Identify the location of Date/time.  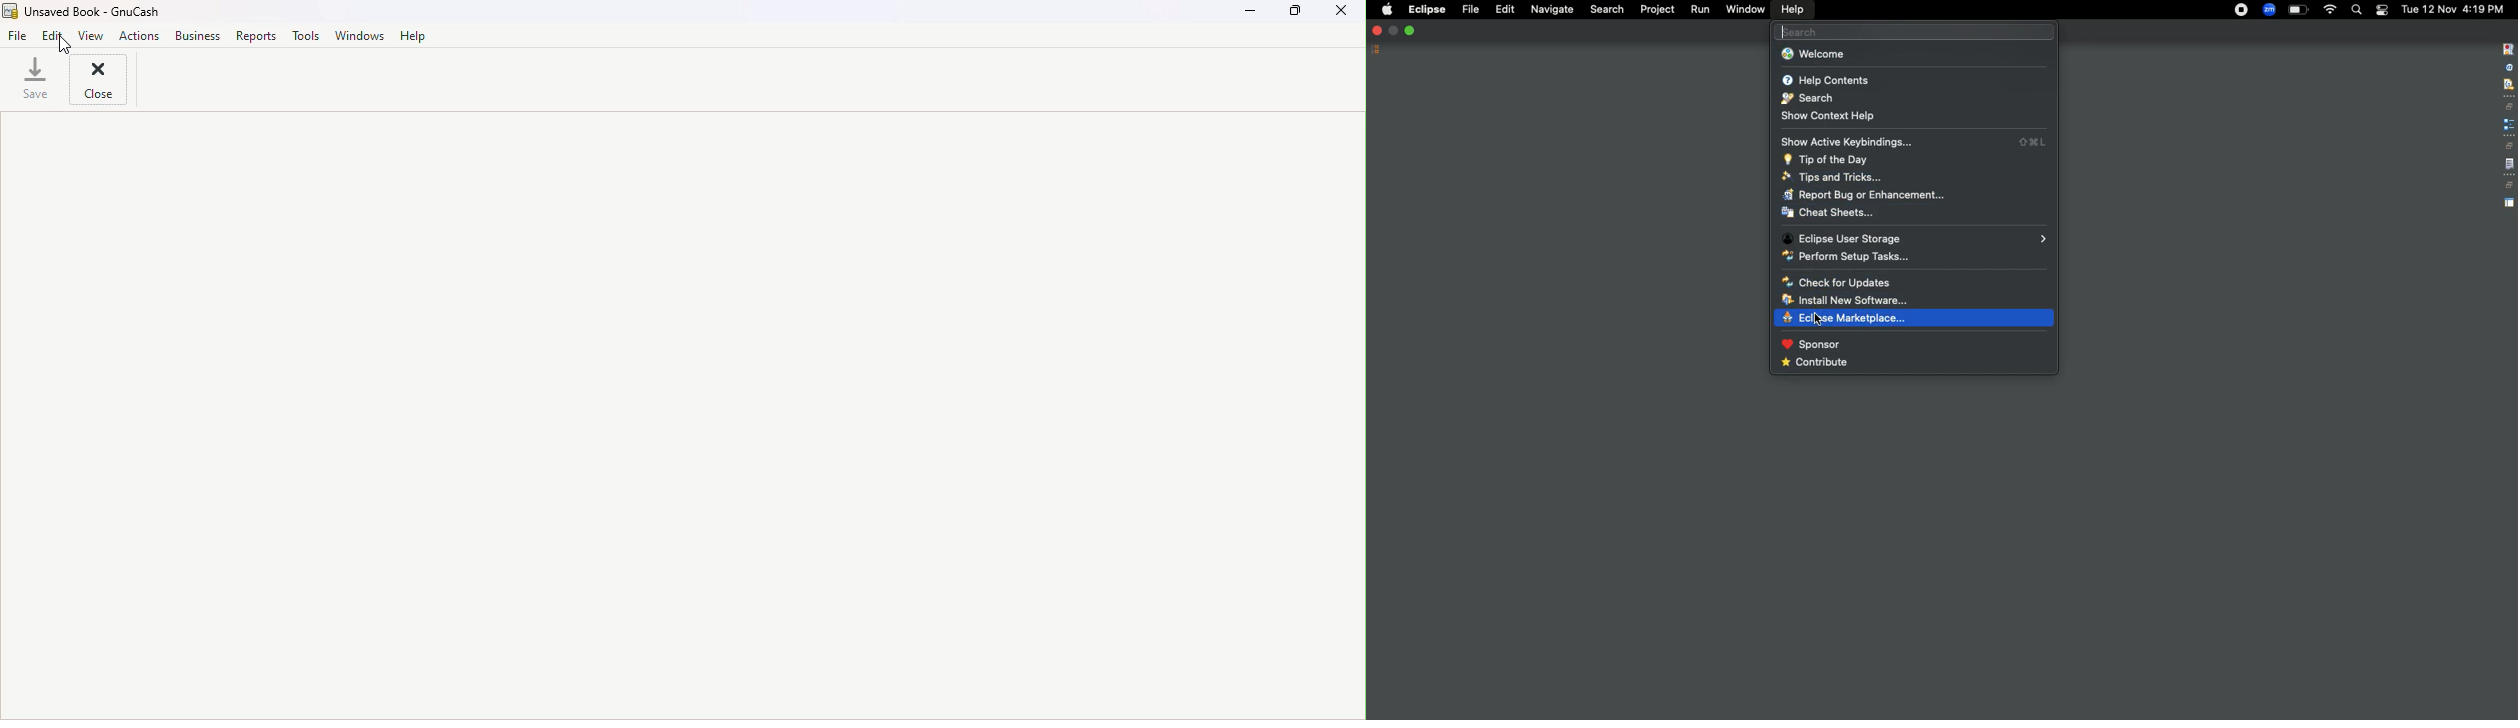
(2454, 8).